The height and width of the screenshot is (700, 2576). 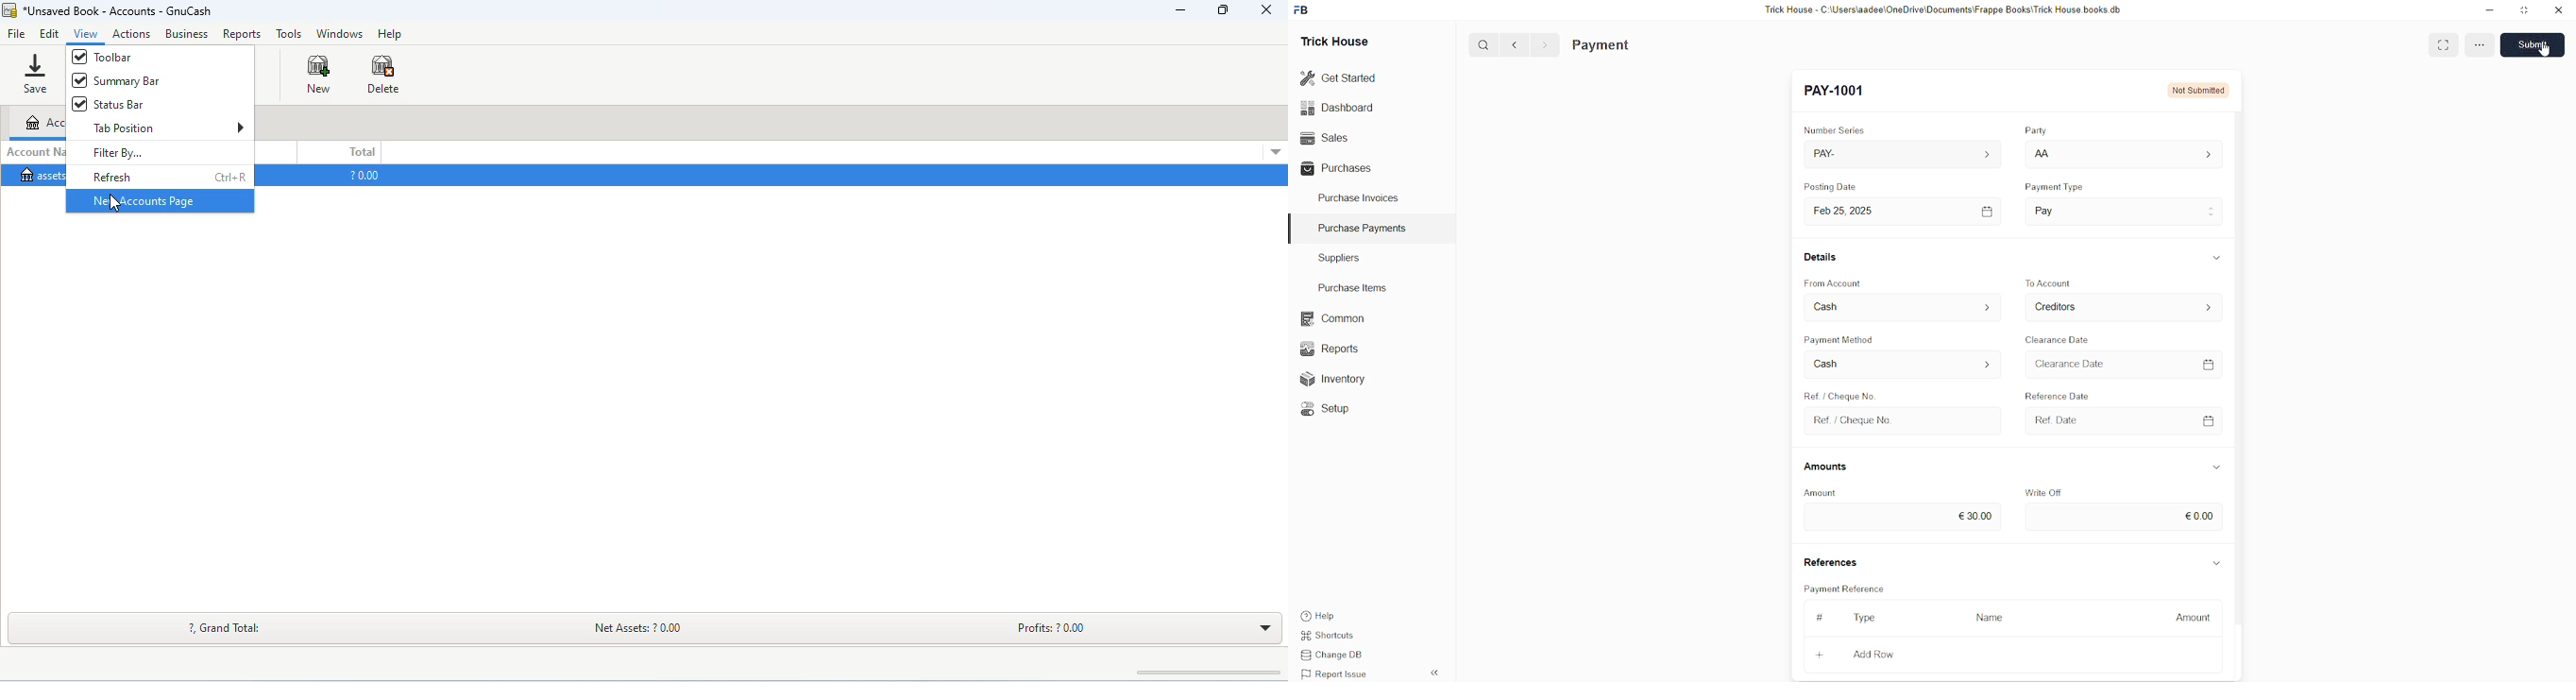 I want to click on common, so click(x=1335, y=319).